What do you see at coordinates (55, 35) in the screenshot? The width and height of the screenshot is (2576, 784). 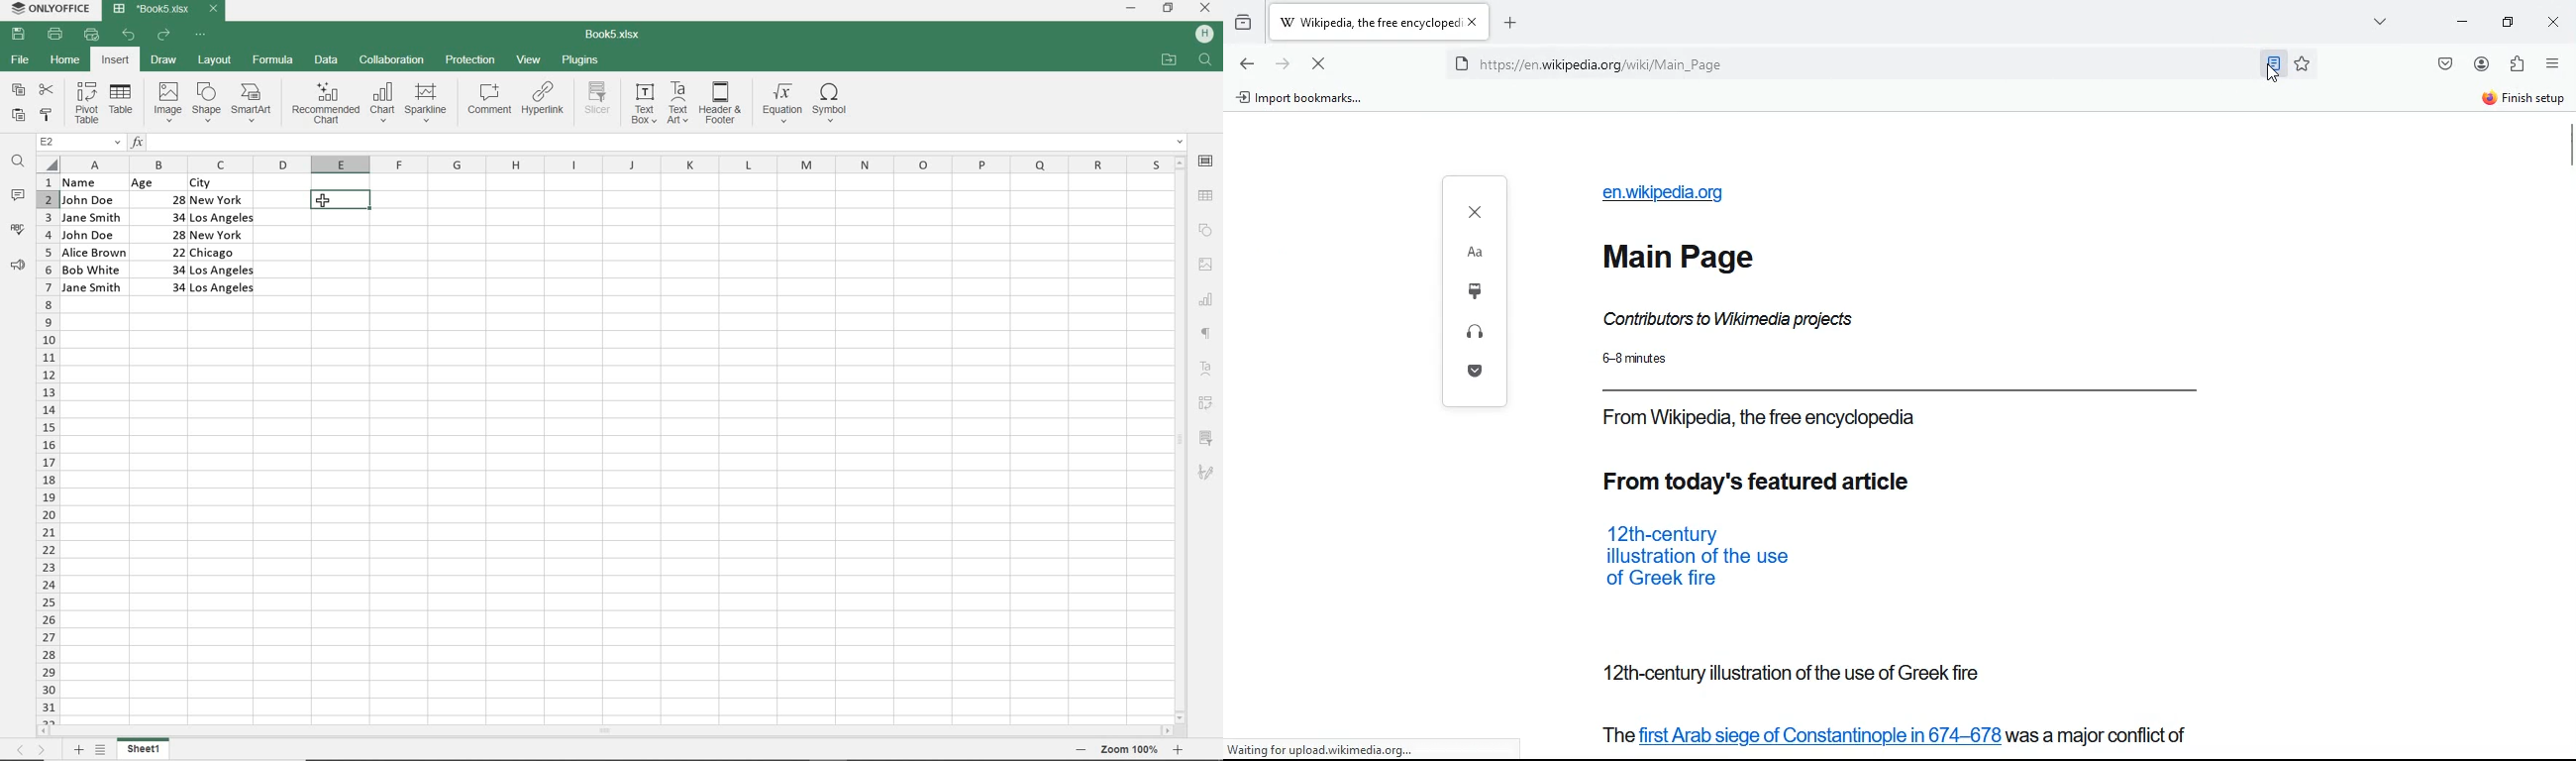 I see `PRINT` at bounding box center [55, 35].